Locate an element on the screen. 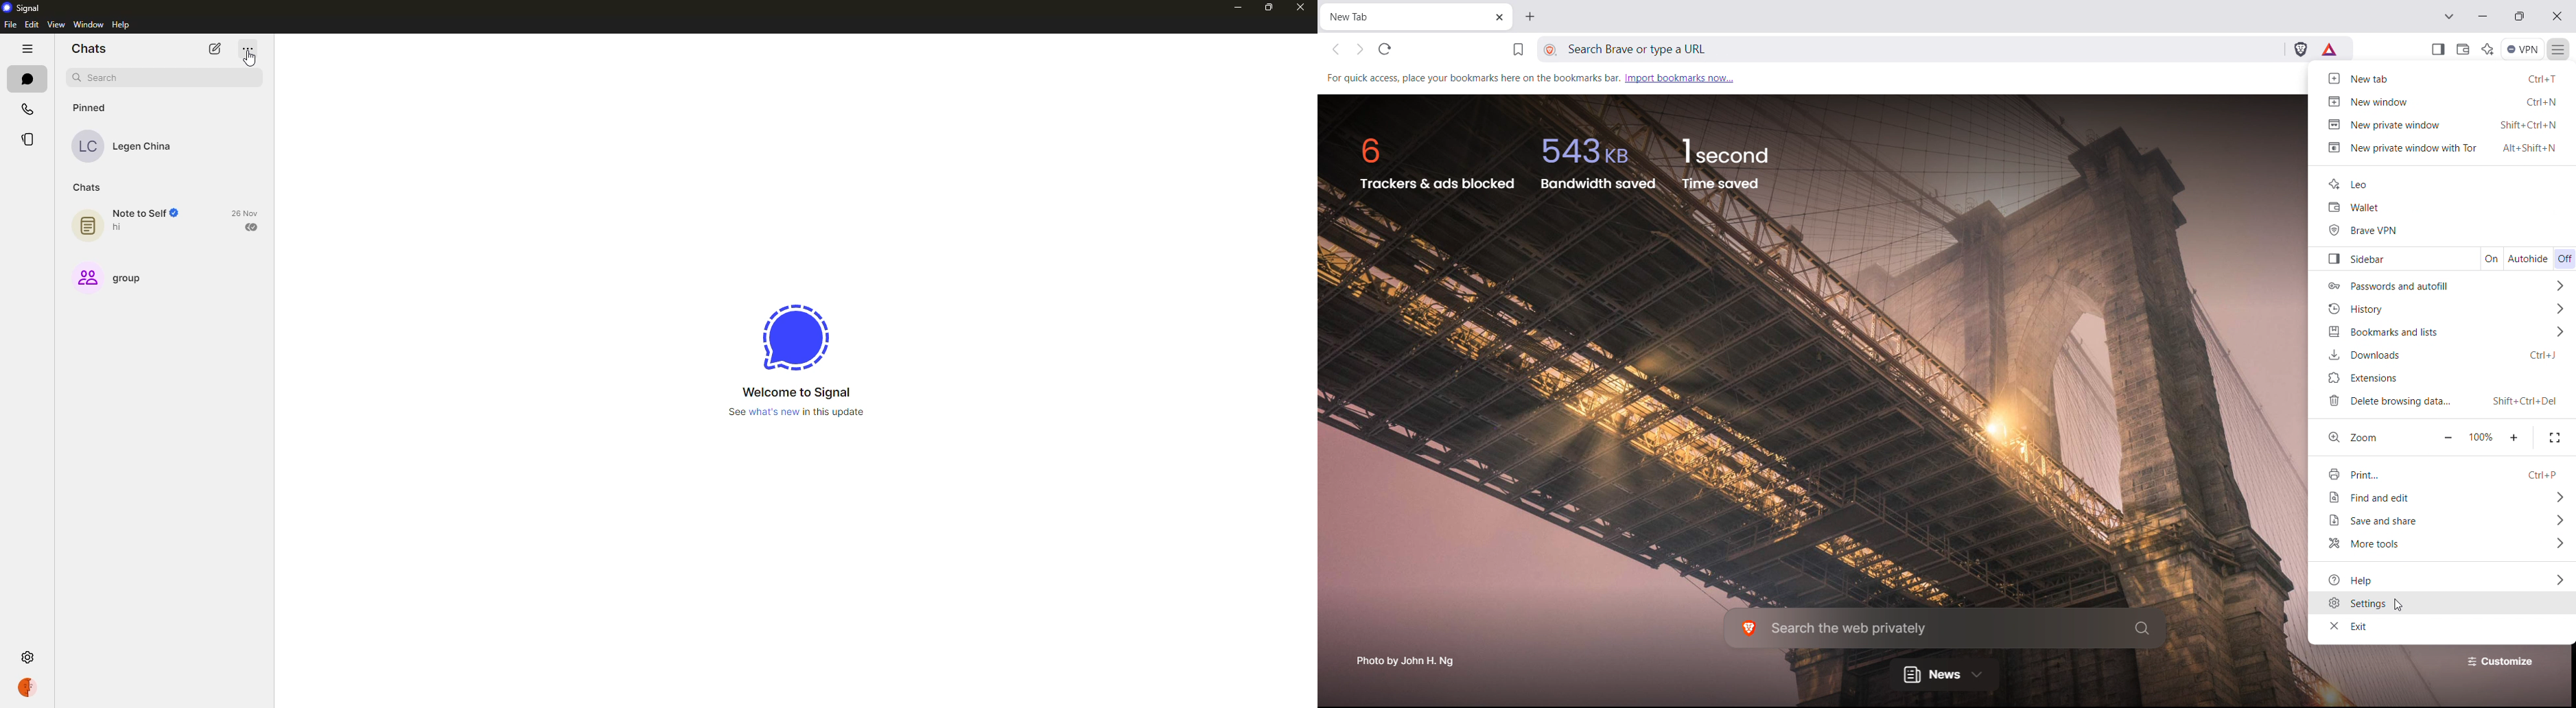 The width and height of the screenshot is (2576, 728). zoom in is located at coordinates (2515, 439).